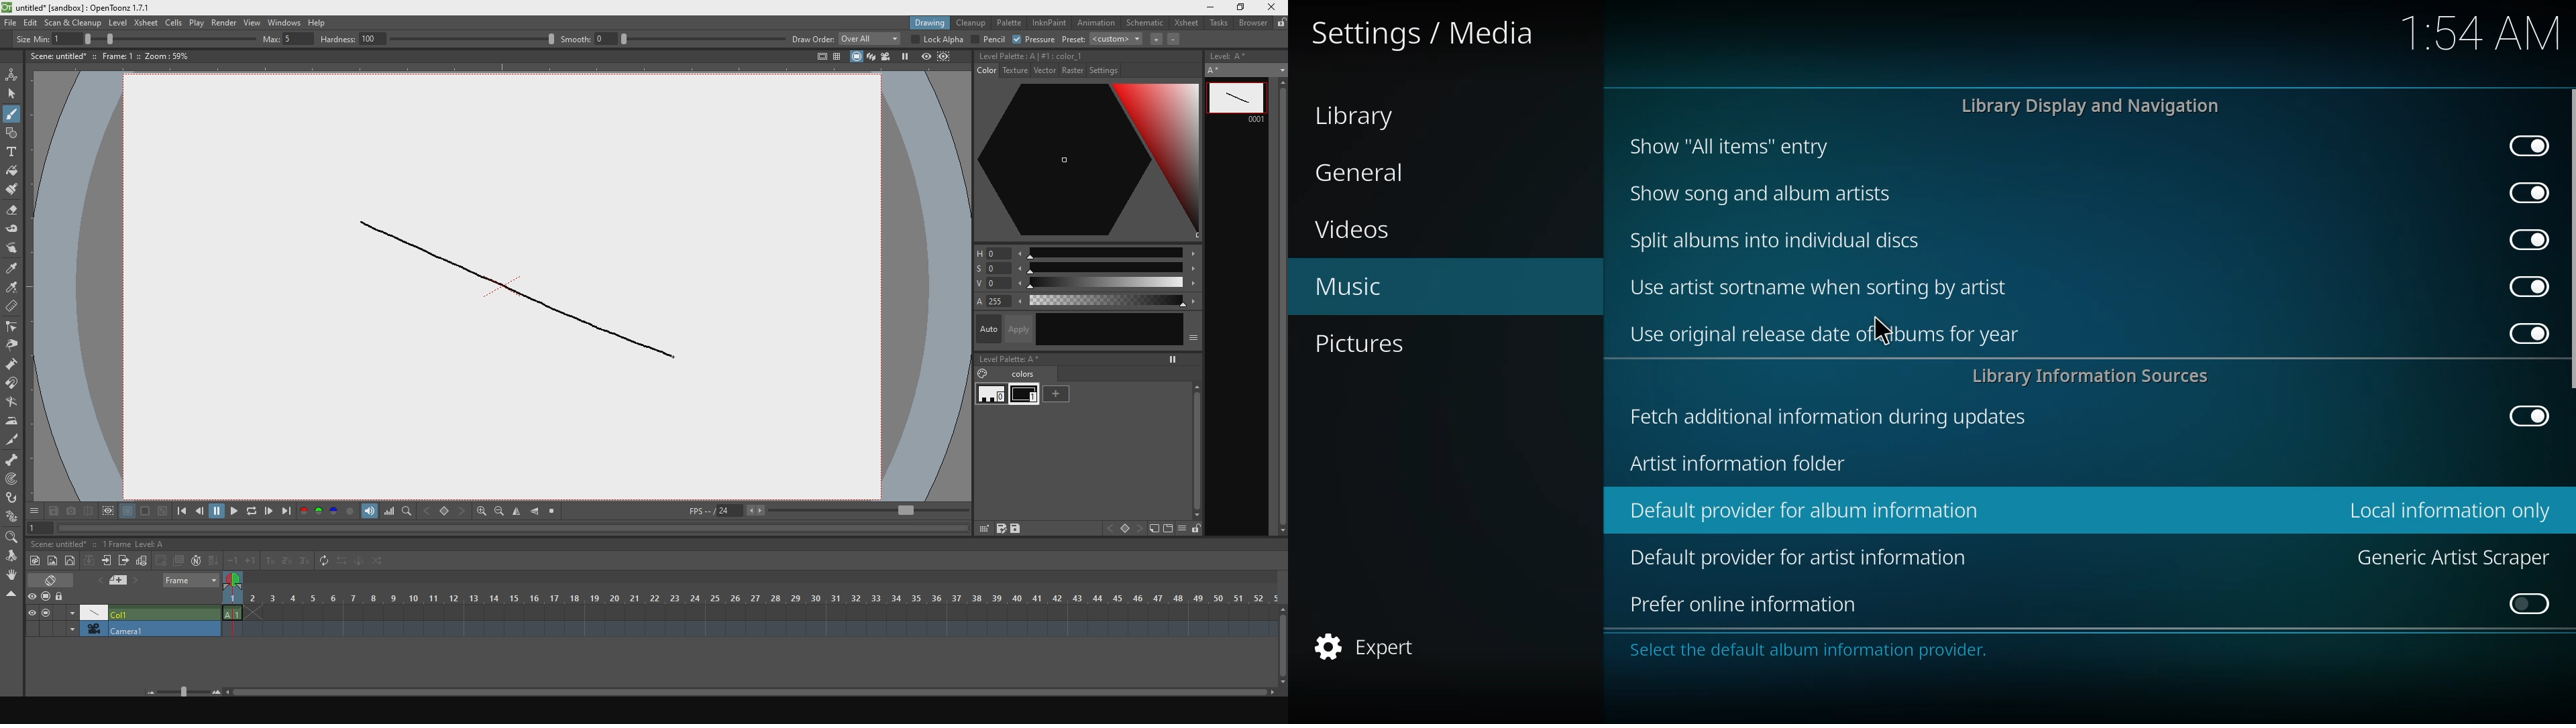  What do you see at coordinates (2522, 192) in the screenshot?
I see `enabled` at bounding box center [2522, 192].